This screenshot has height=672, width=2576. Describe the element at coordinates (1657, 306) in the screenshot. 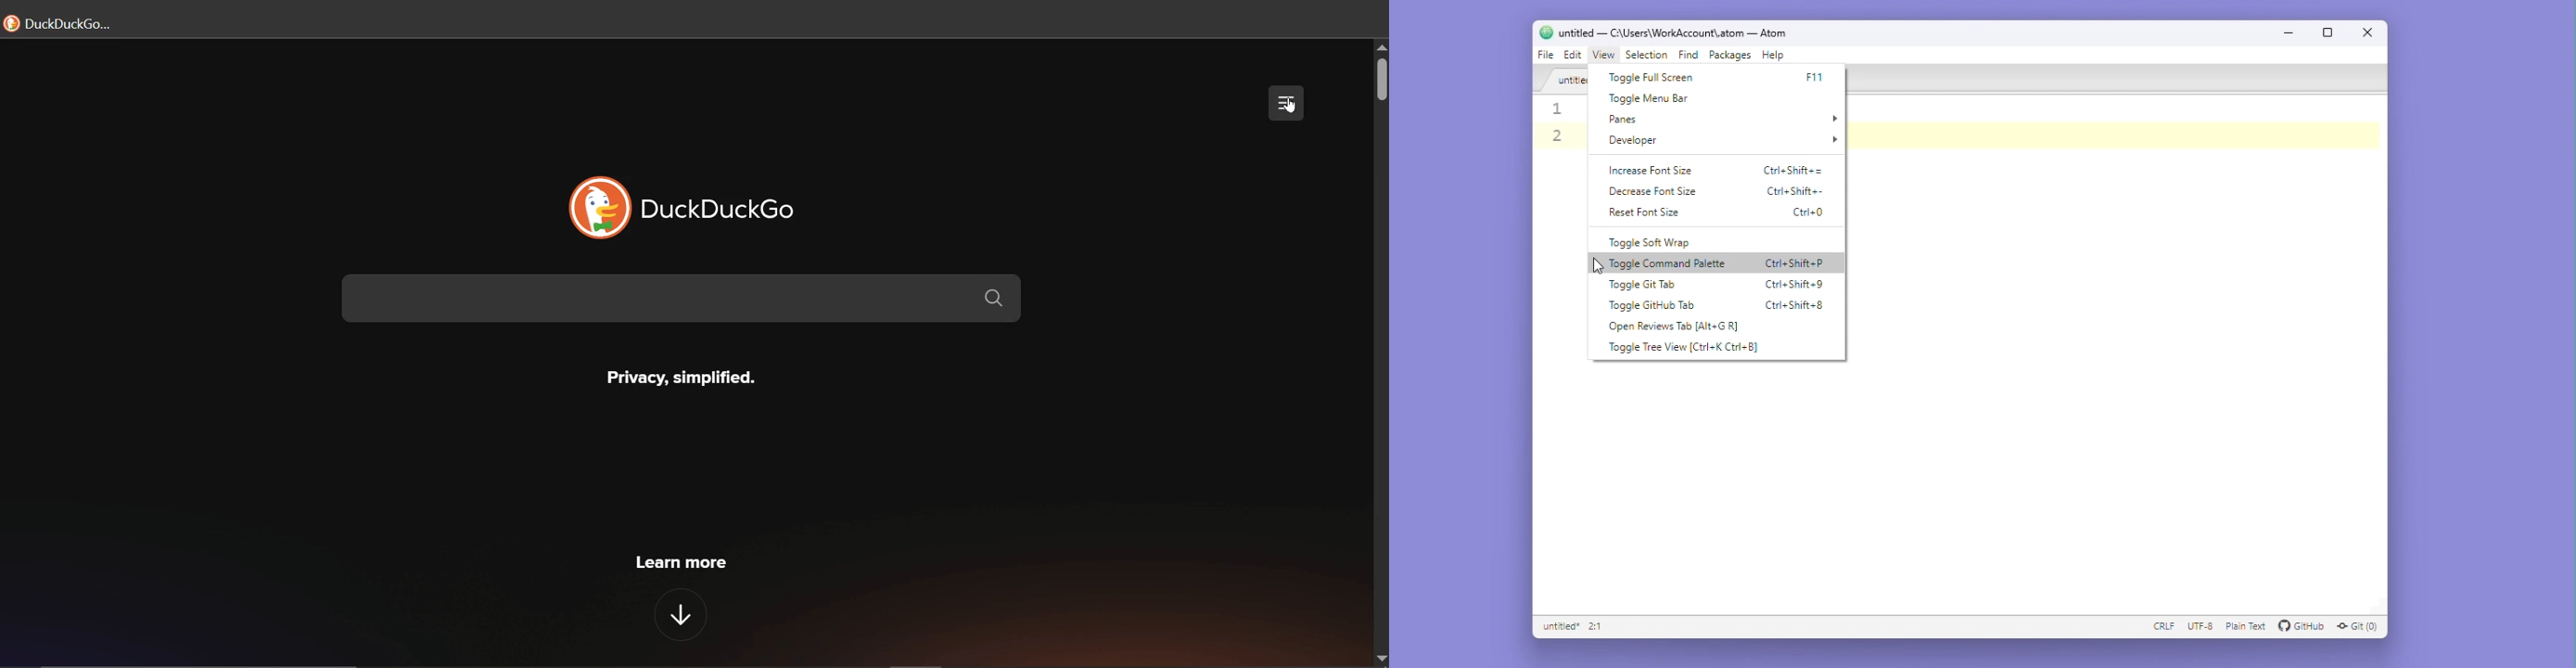

I see `toggle github tab` at that location.